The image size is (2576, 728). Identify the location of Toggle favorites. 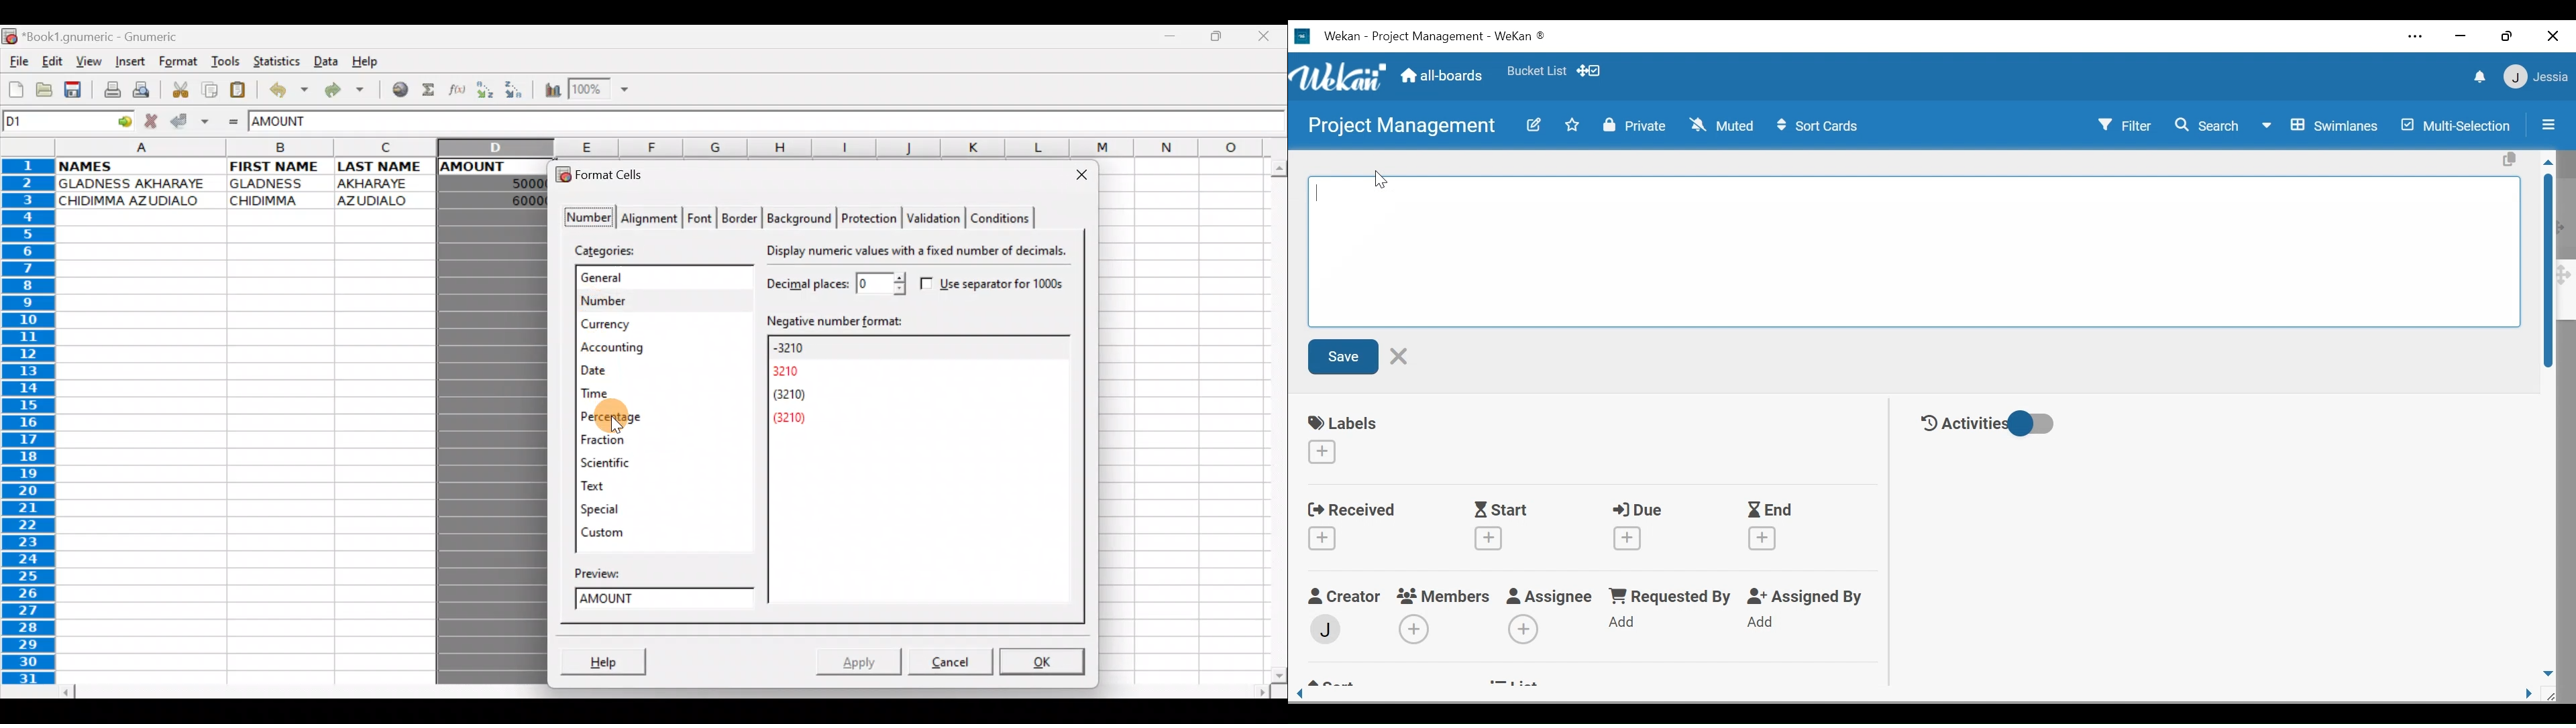
(1536, 71).